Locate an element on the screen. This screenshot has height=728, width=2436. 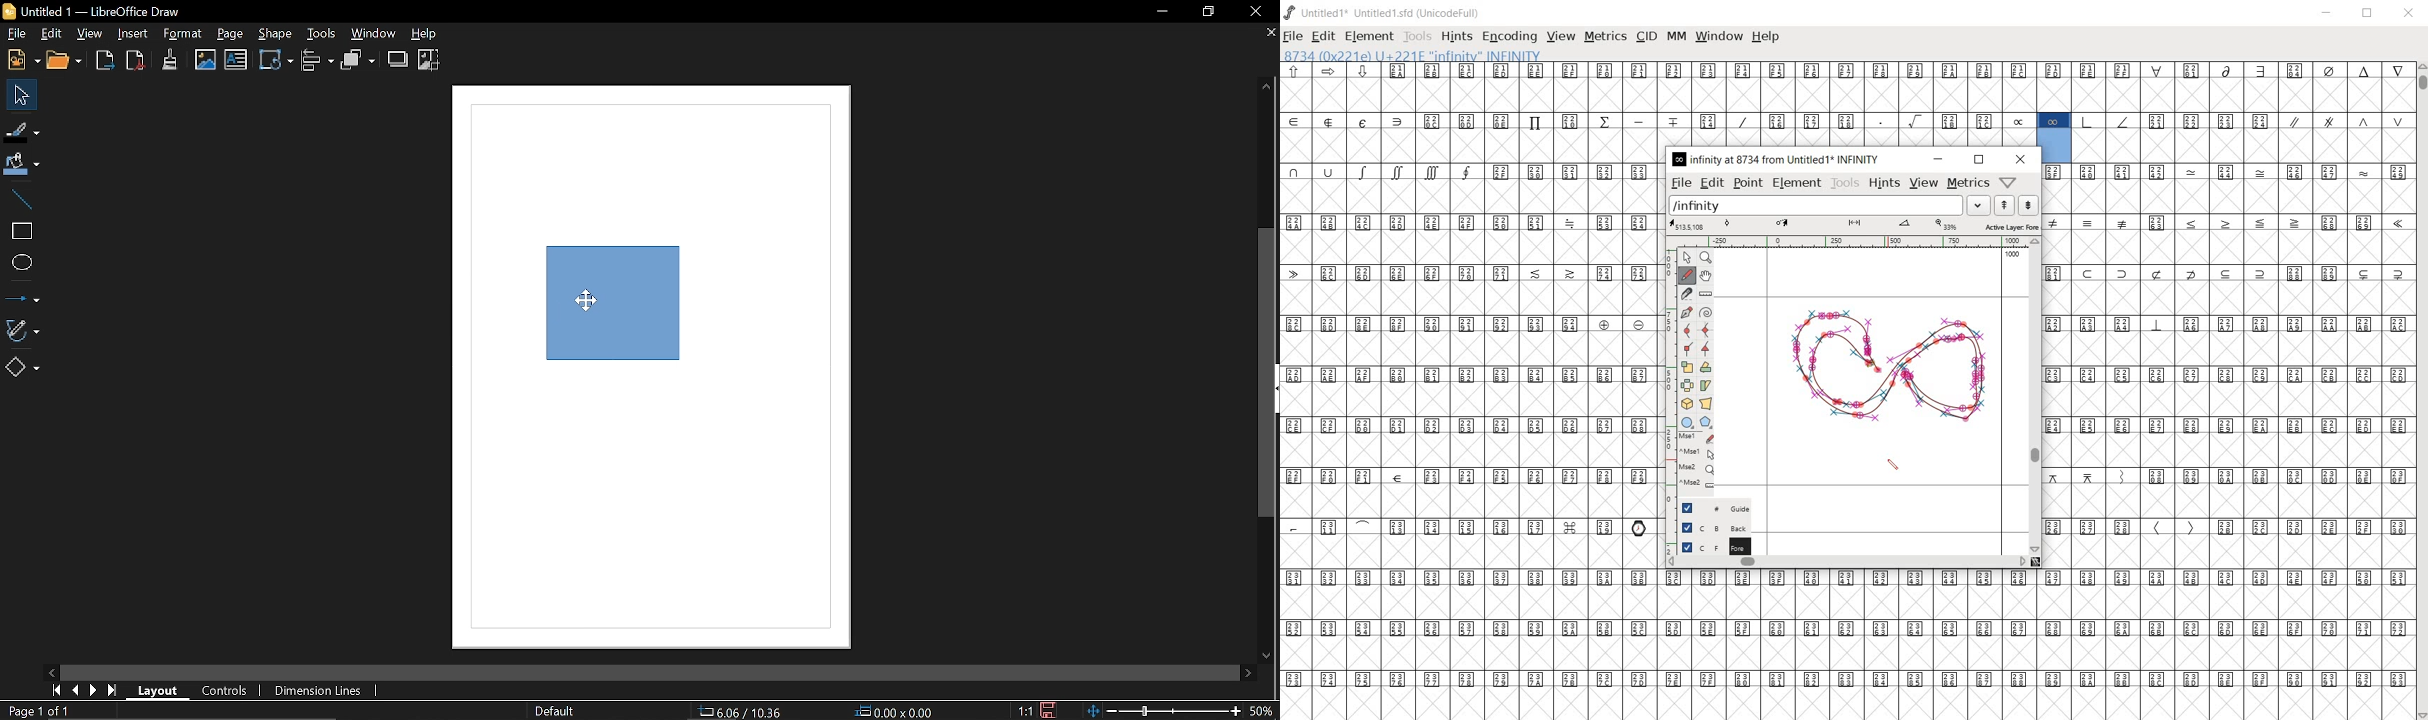
scrollbar is located at coordinates (2421, 390).